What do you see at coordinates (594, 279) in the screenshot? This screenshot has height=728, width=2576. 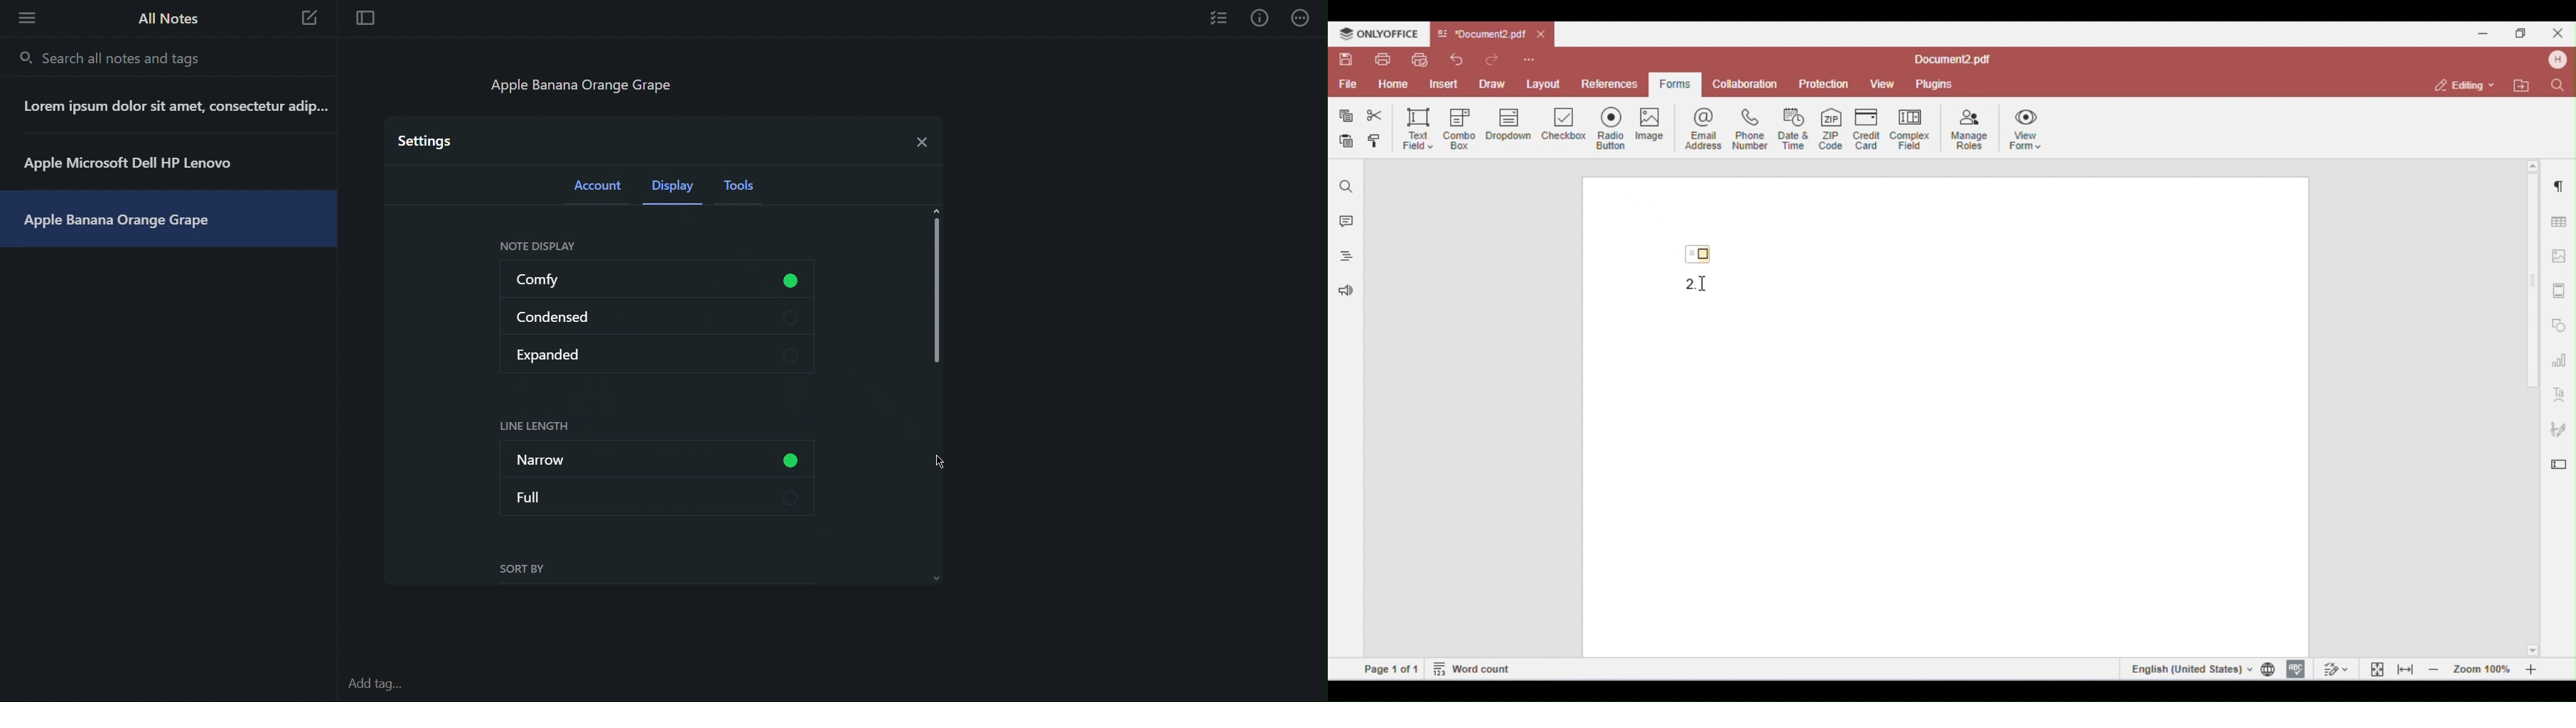 I see `Comfy` at bounding box center [594, 279].